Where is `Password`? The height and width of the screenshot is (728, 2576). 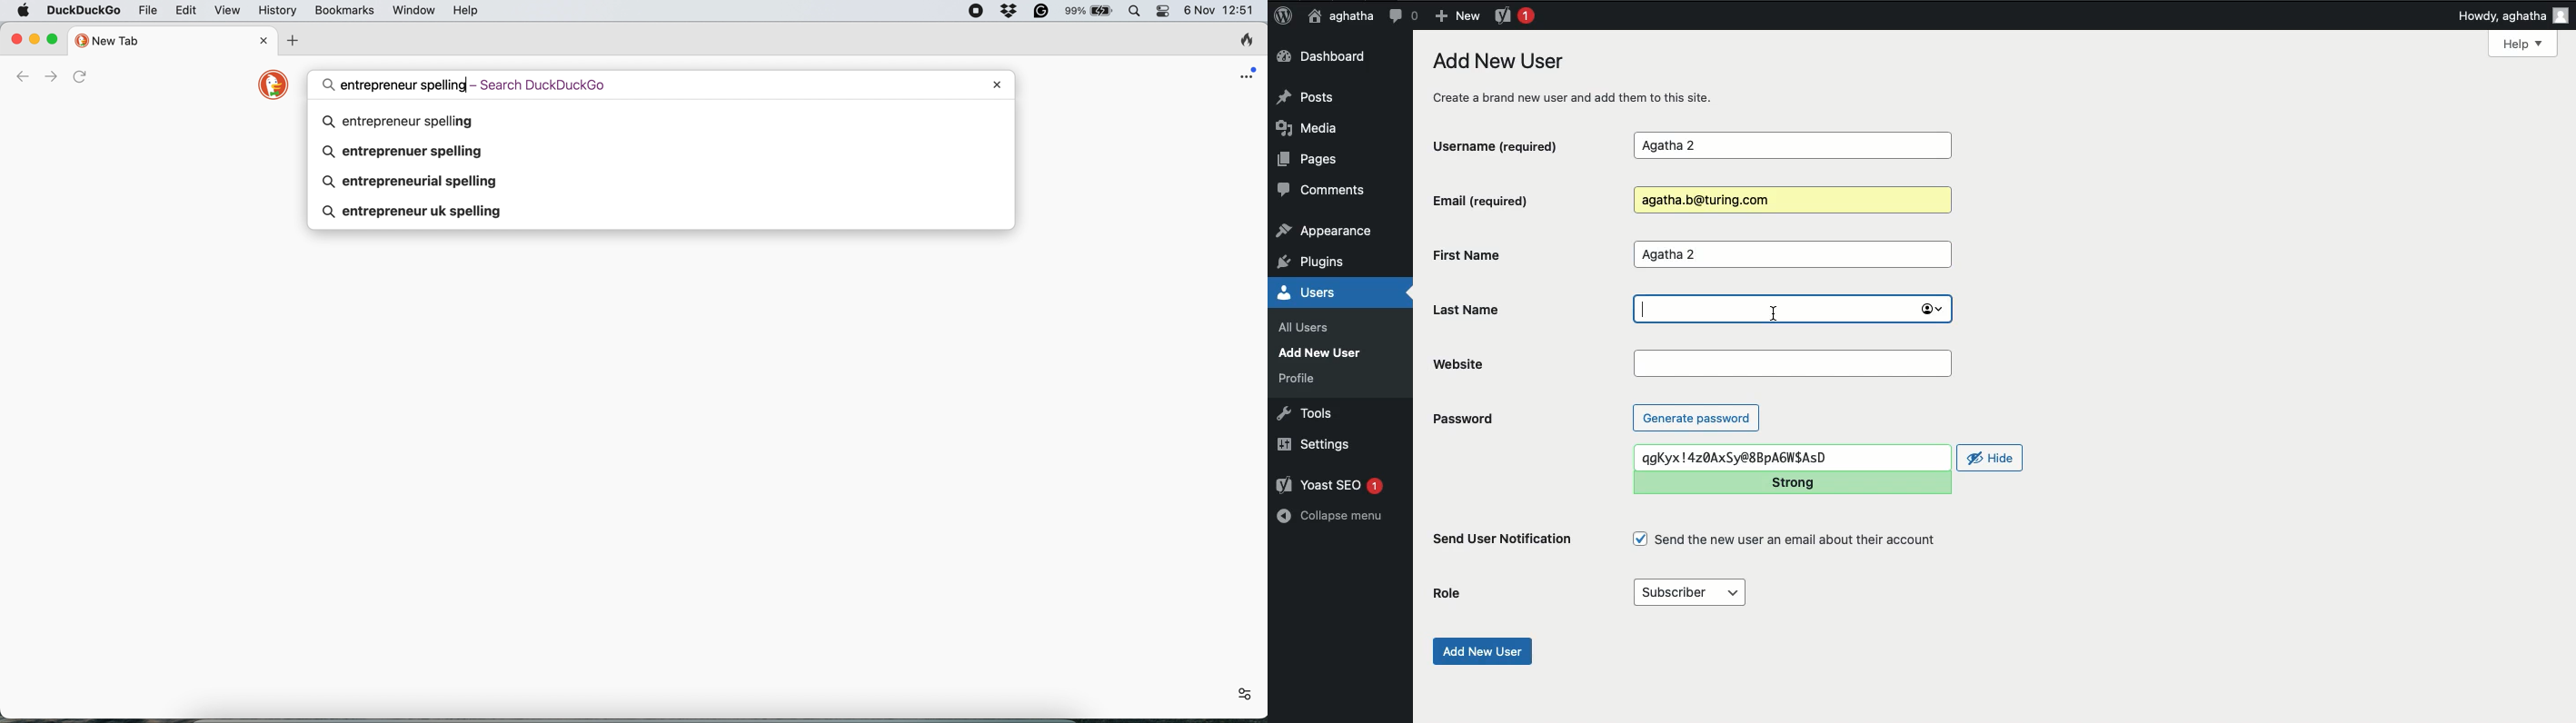
Password is located at coordinates (1462, 419).